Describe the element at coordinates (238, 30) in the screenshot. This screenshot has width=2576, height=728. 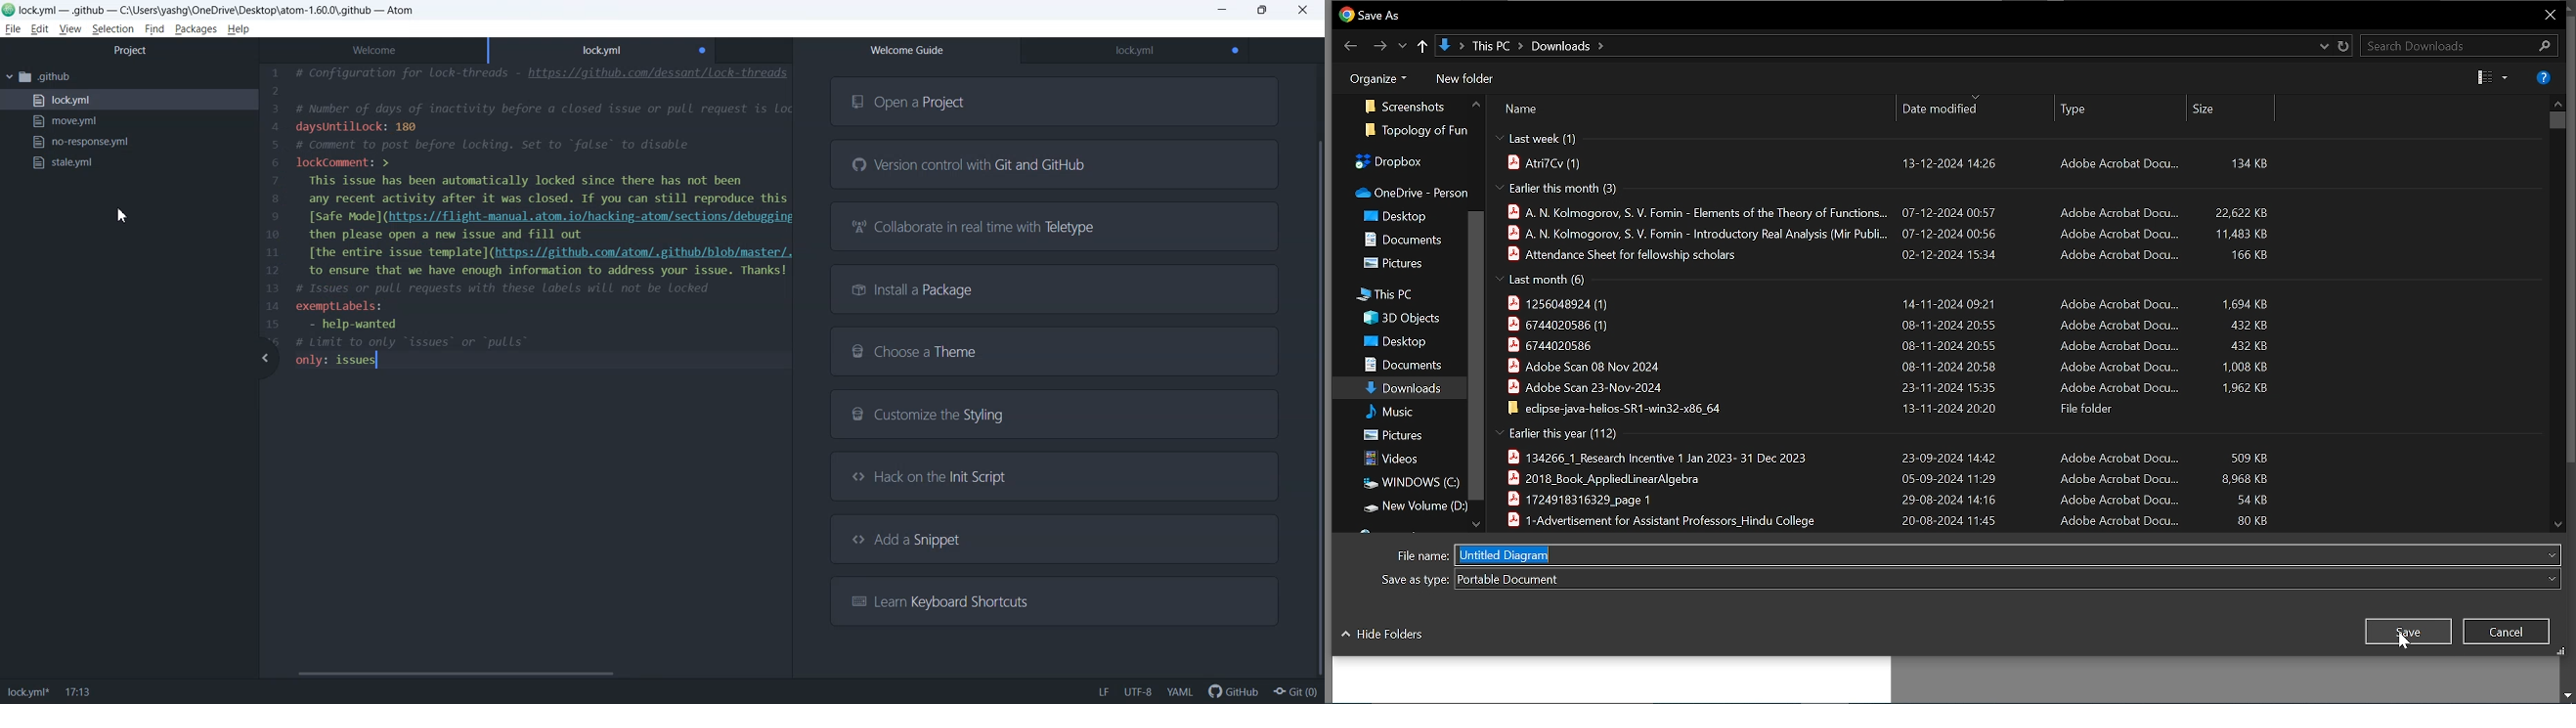
I see `Help` at that location.